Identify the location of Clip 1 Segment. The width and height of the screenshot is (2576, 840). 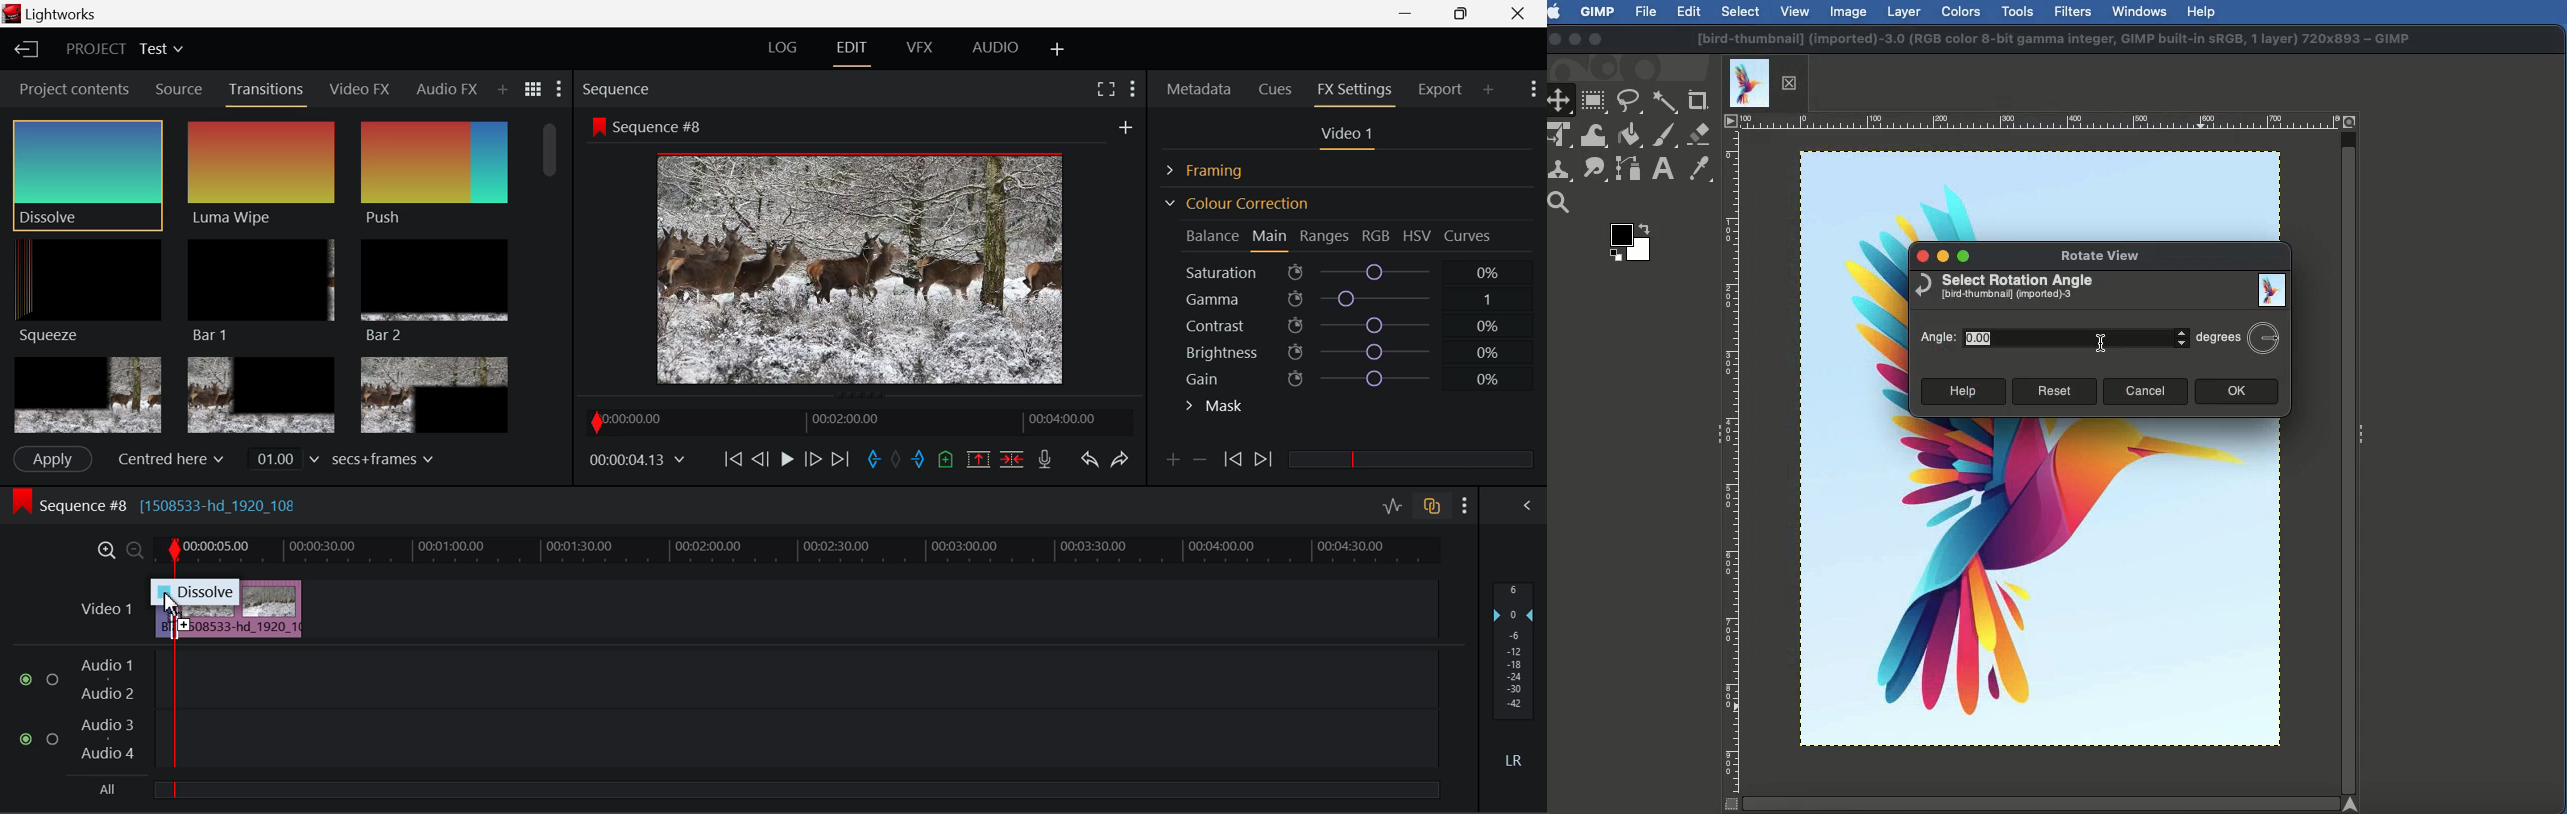
(164, 610).